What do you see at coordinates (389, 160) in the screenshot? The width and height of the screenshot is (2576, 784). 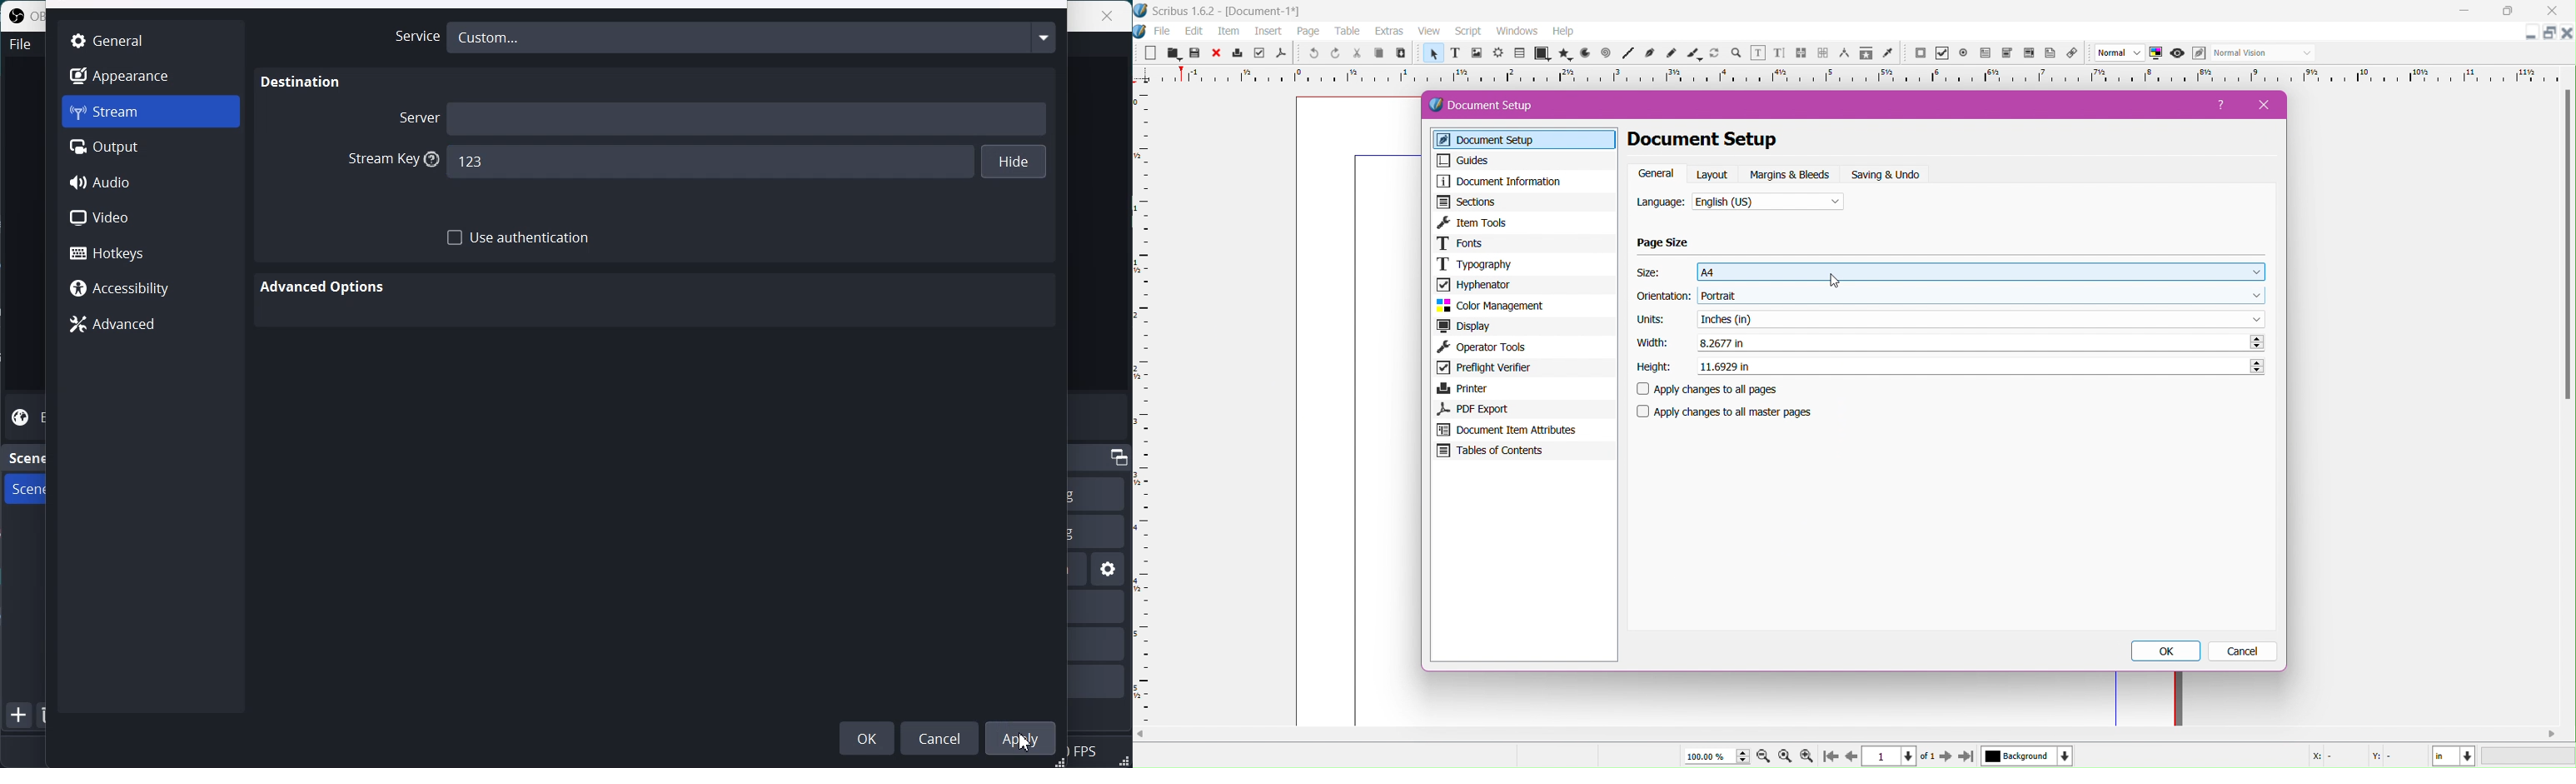 I see `Stream Key ` at bounding box center [389, 160].